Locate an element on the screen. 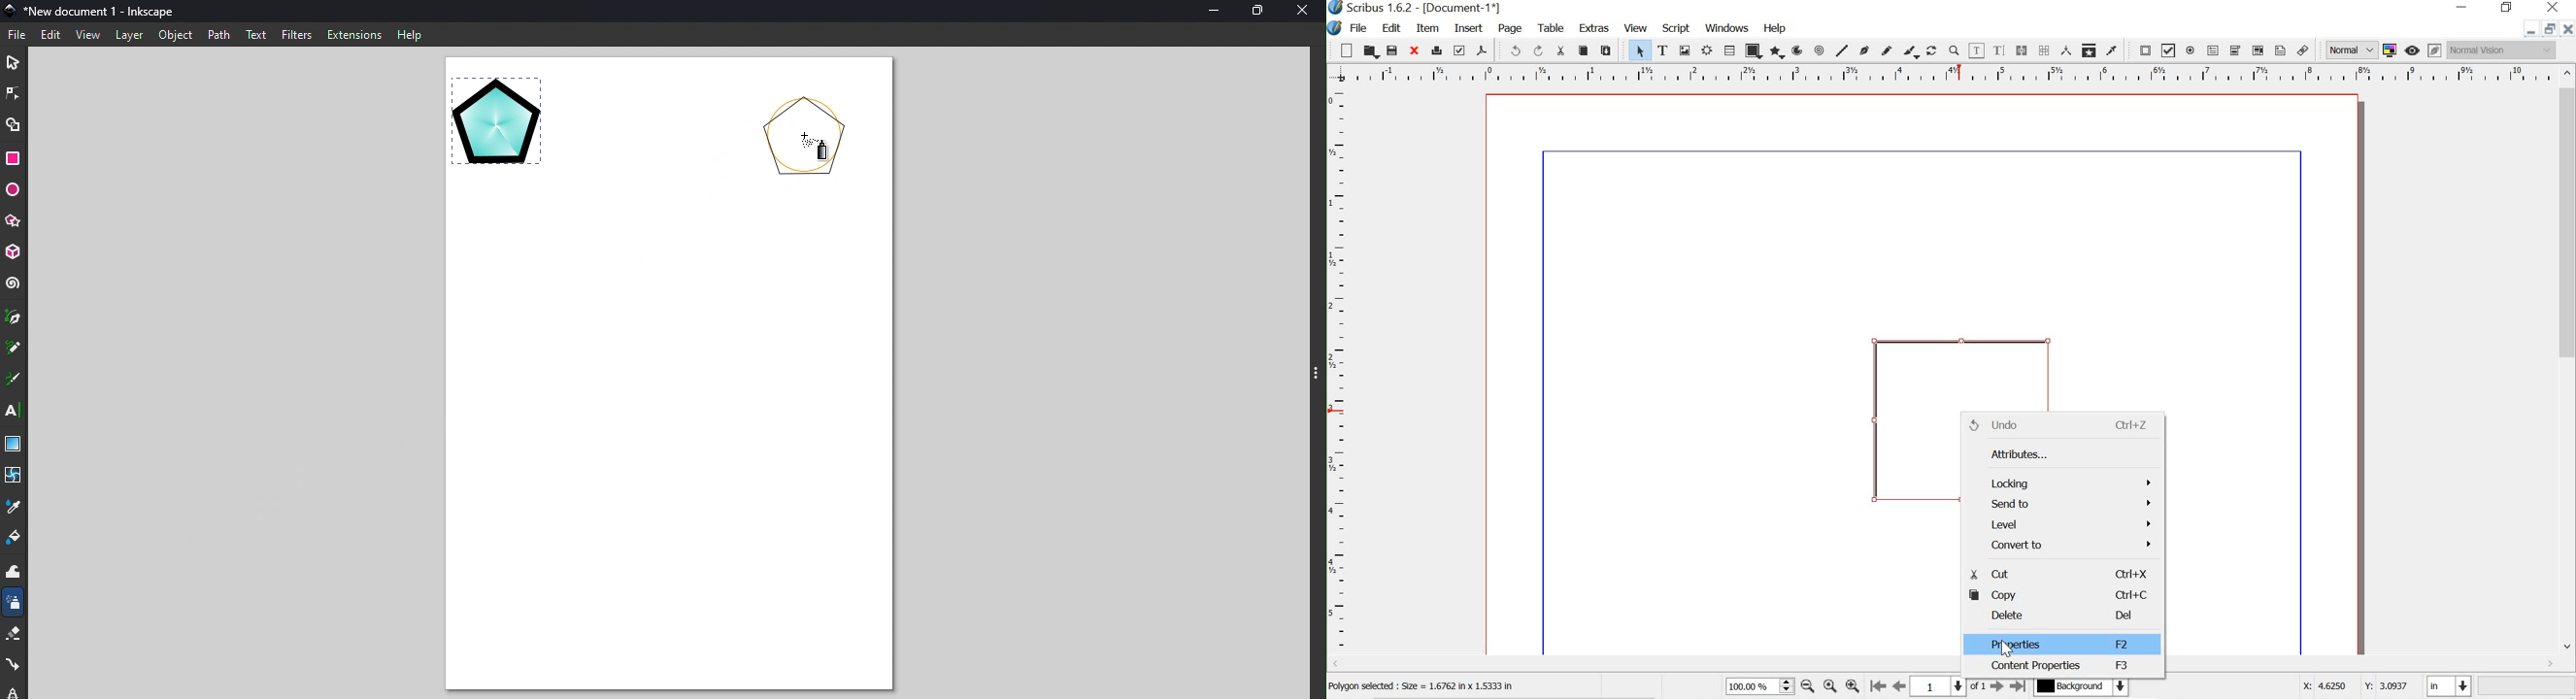 The width and height of the screenshot is (2576, 700). ruler is located at coordinates (1339, 378).